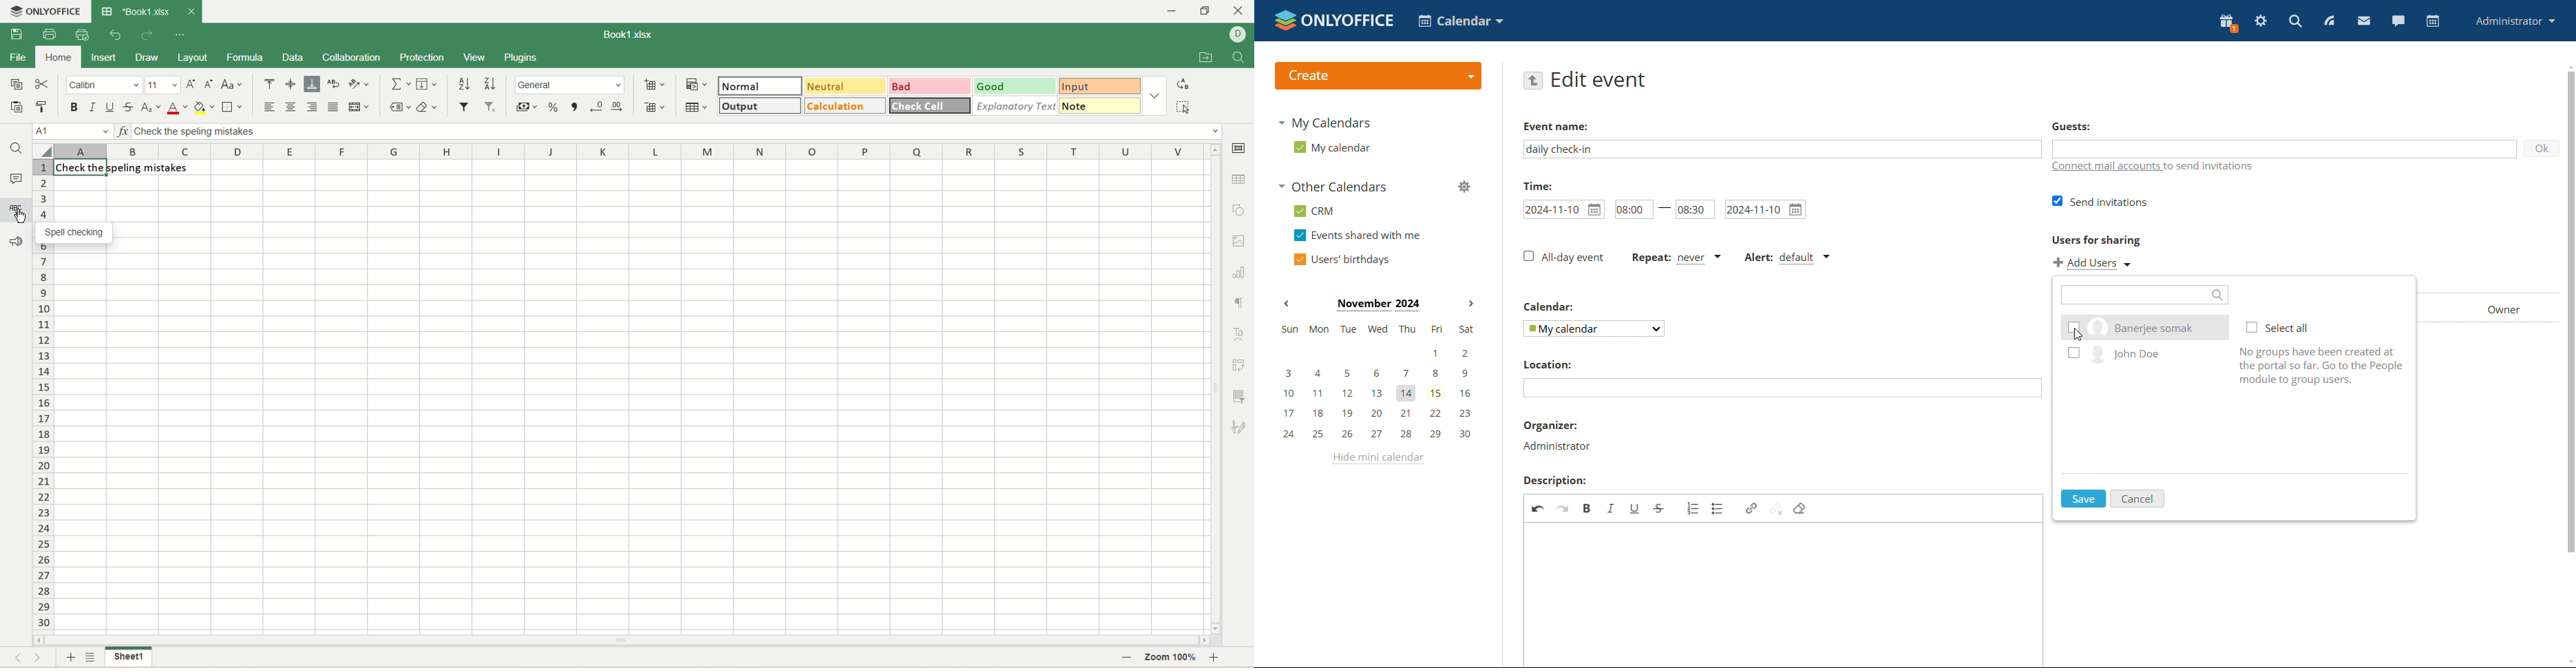  I want to click on home, so click(58, 59).